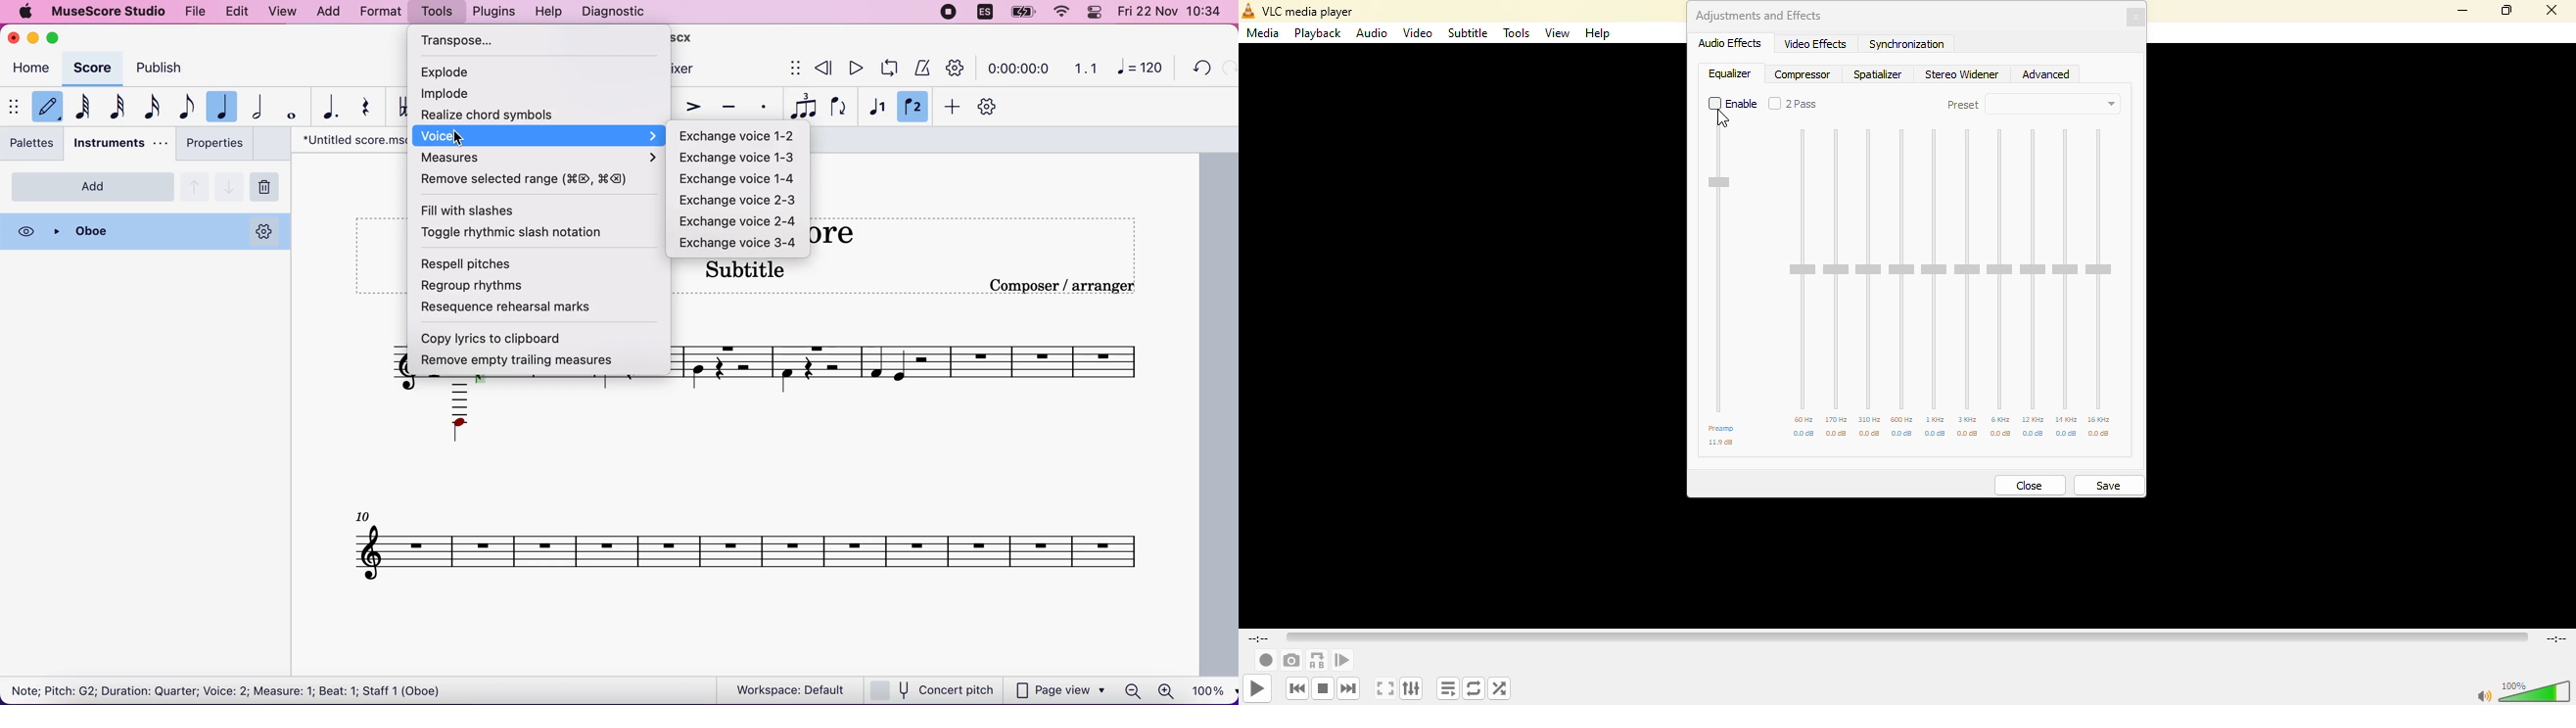 This screenshot has width=2576, height=728. I want to click on audio, so click(1372, 35).